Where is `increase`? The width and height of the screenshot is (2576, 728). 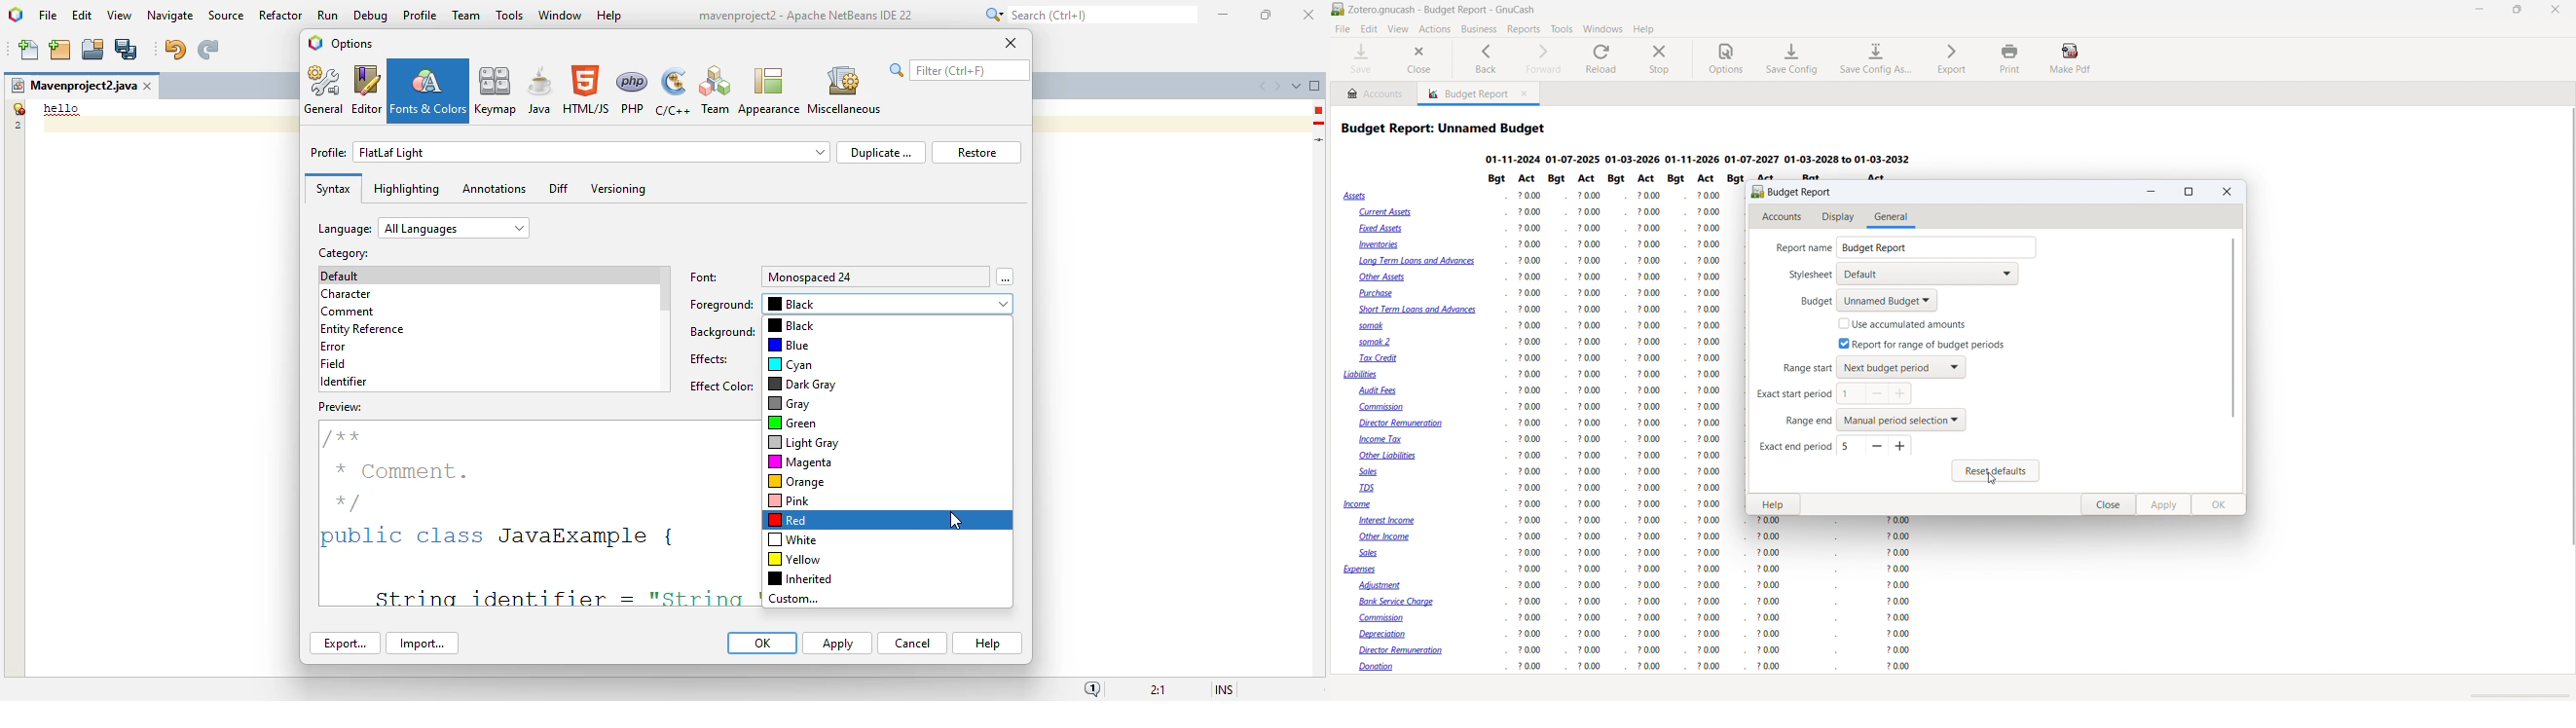 increase is located at coordinates (1901, 394).